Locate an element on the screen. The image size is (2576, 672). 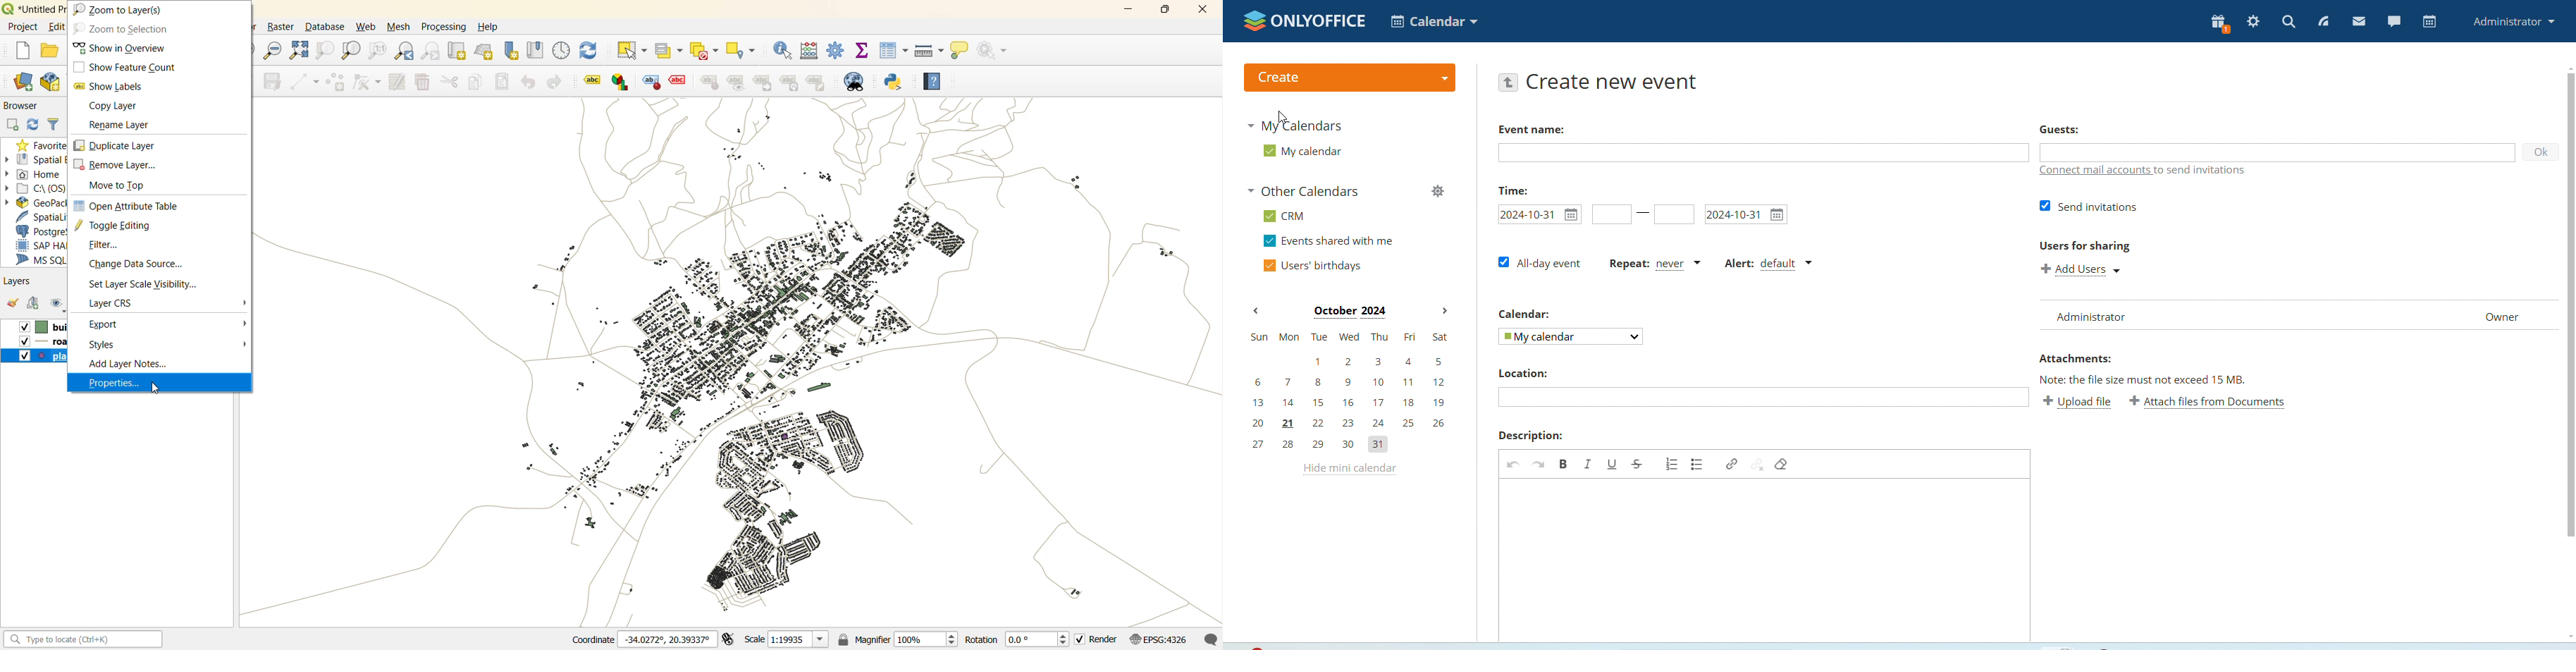
duplicate layer is located at coordinates (120, 145).